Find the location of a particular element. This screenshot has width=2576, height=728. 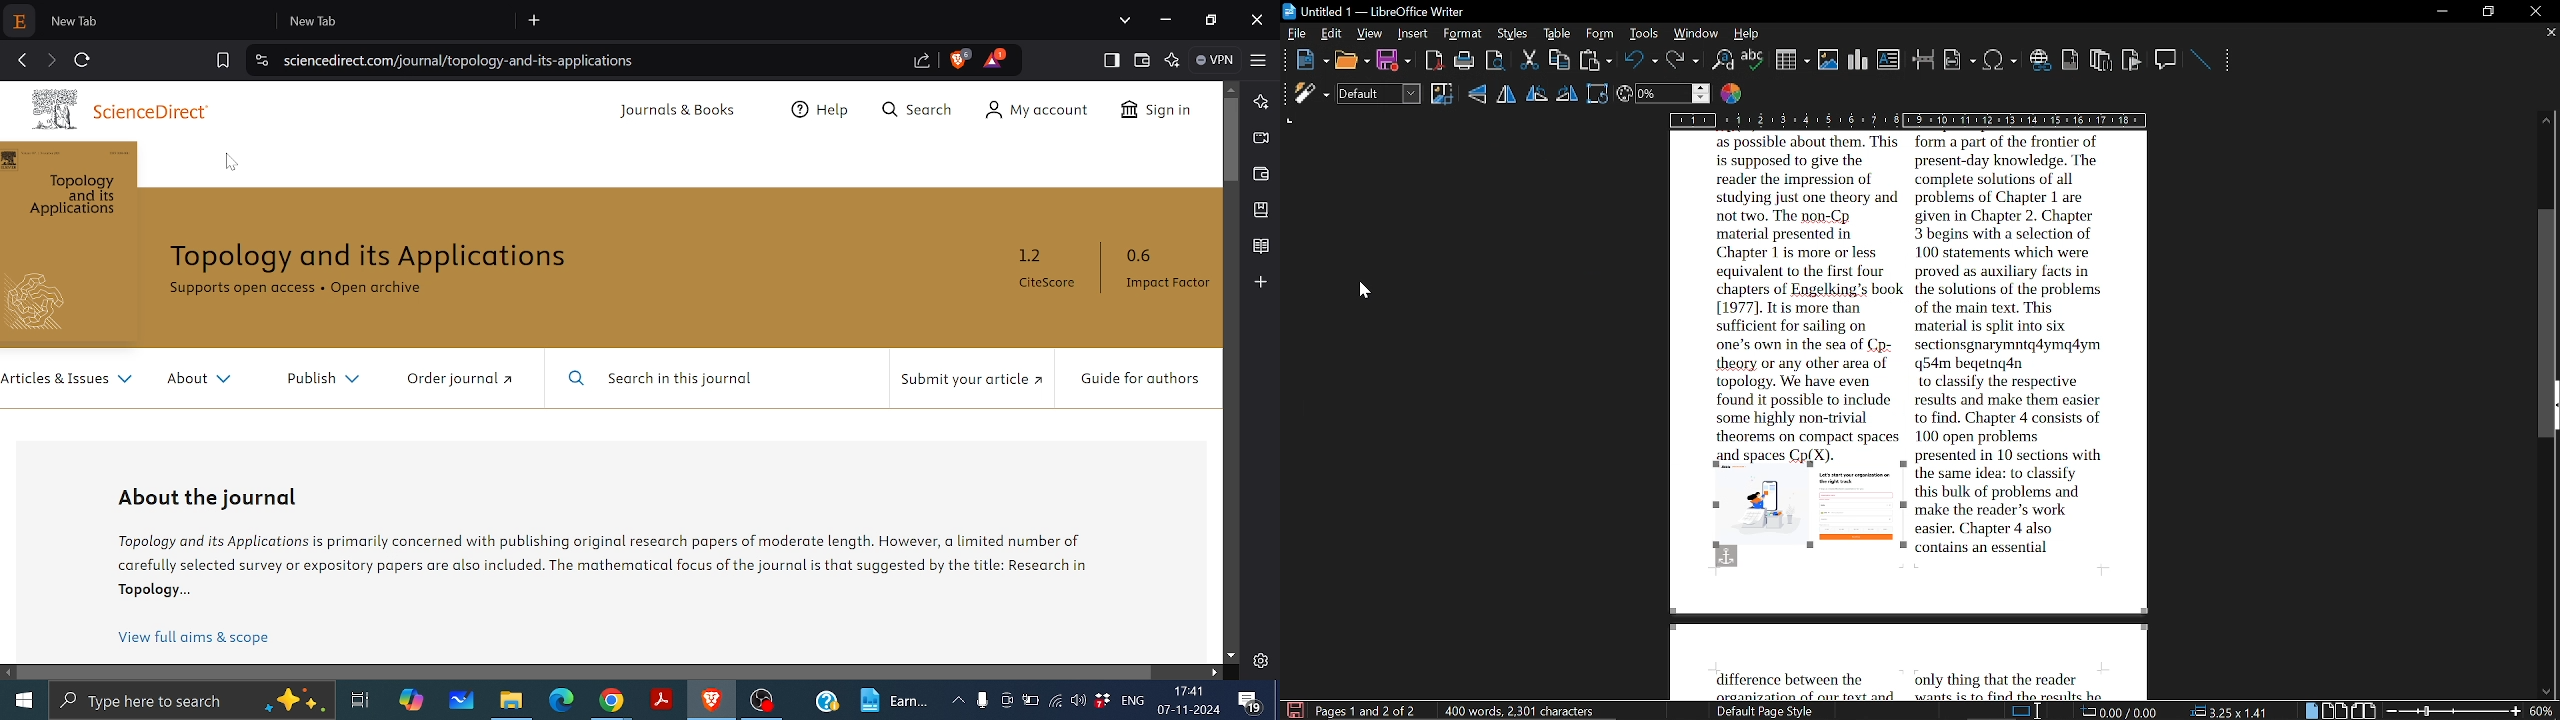

export as pdf is located at coordinates (1434, 60).